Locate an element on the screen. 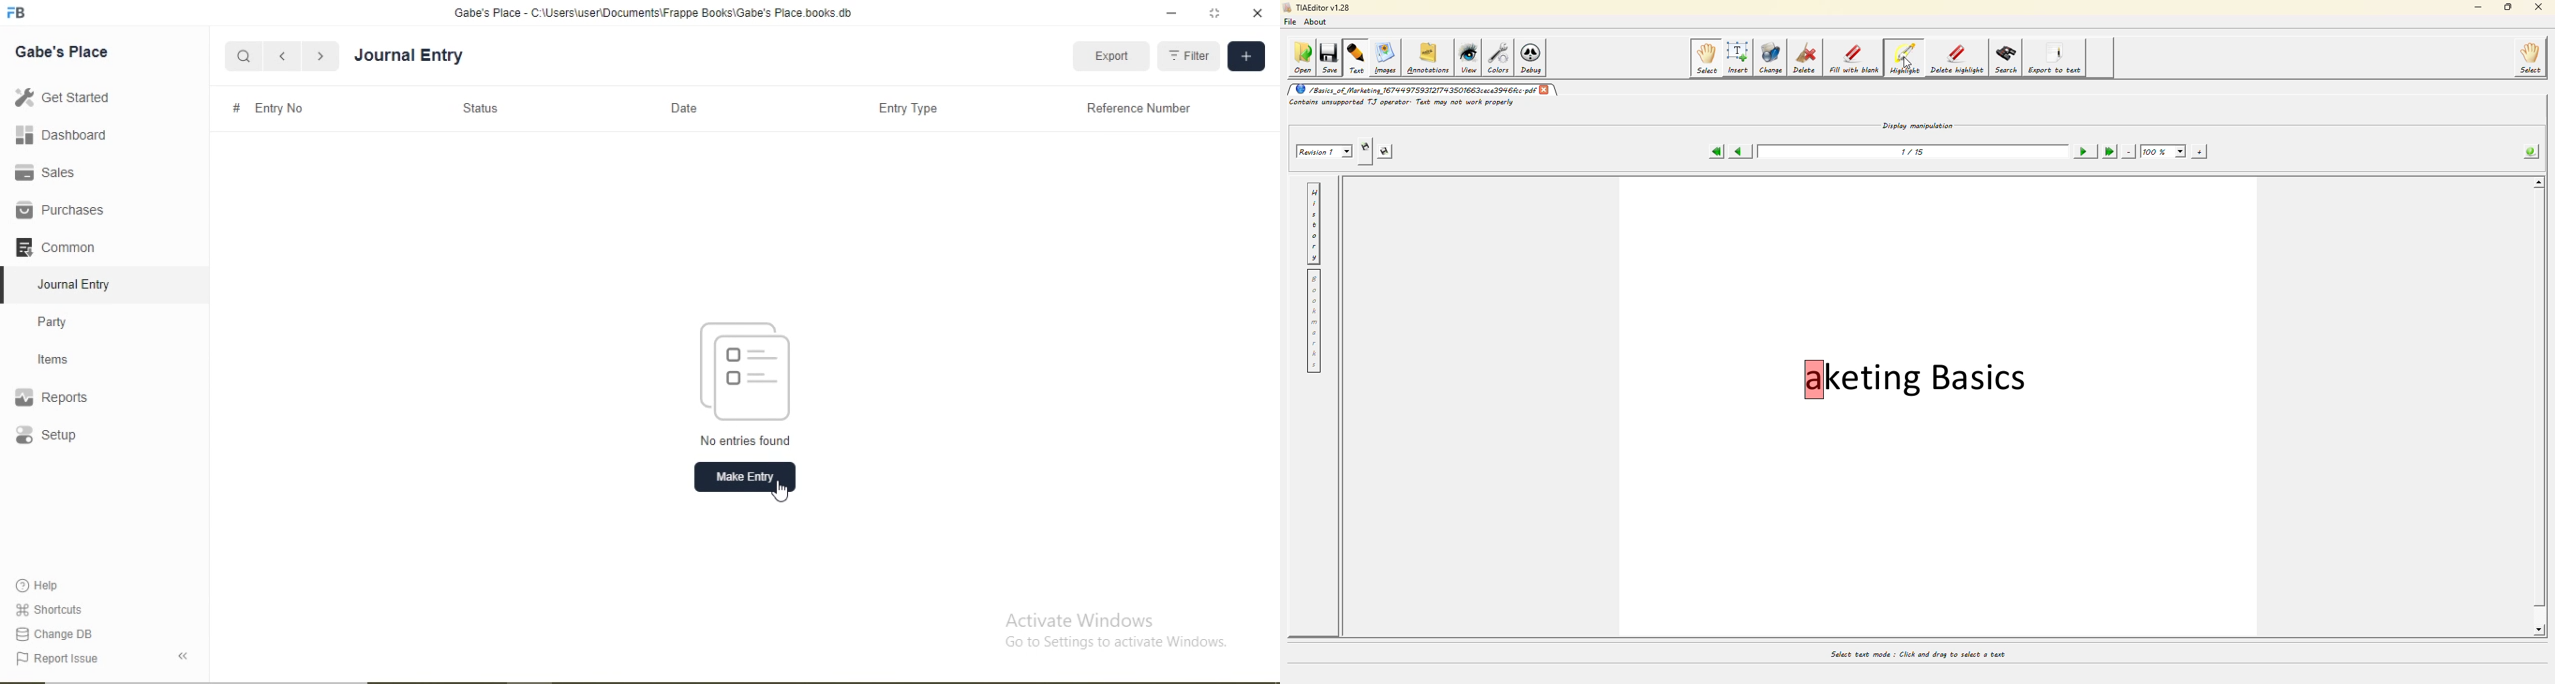 The width and height of the screenshot is (2576, 700). Reference Number is located at coordinates (1136, 108).